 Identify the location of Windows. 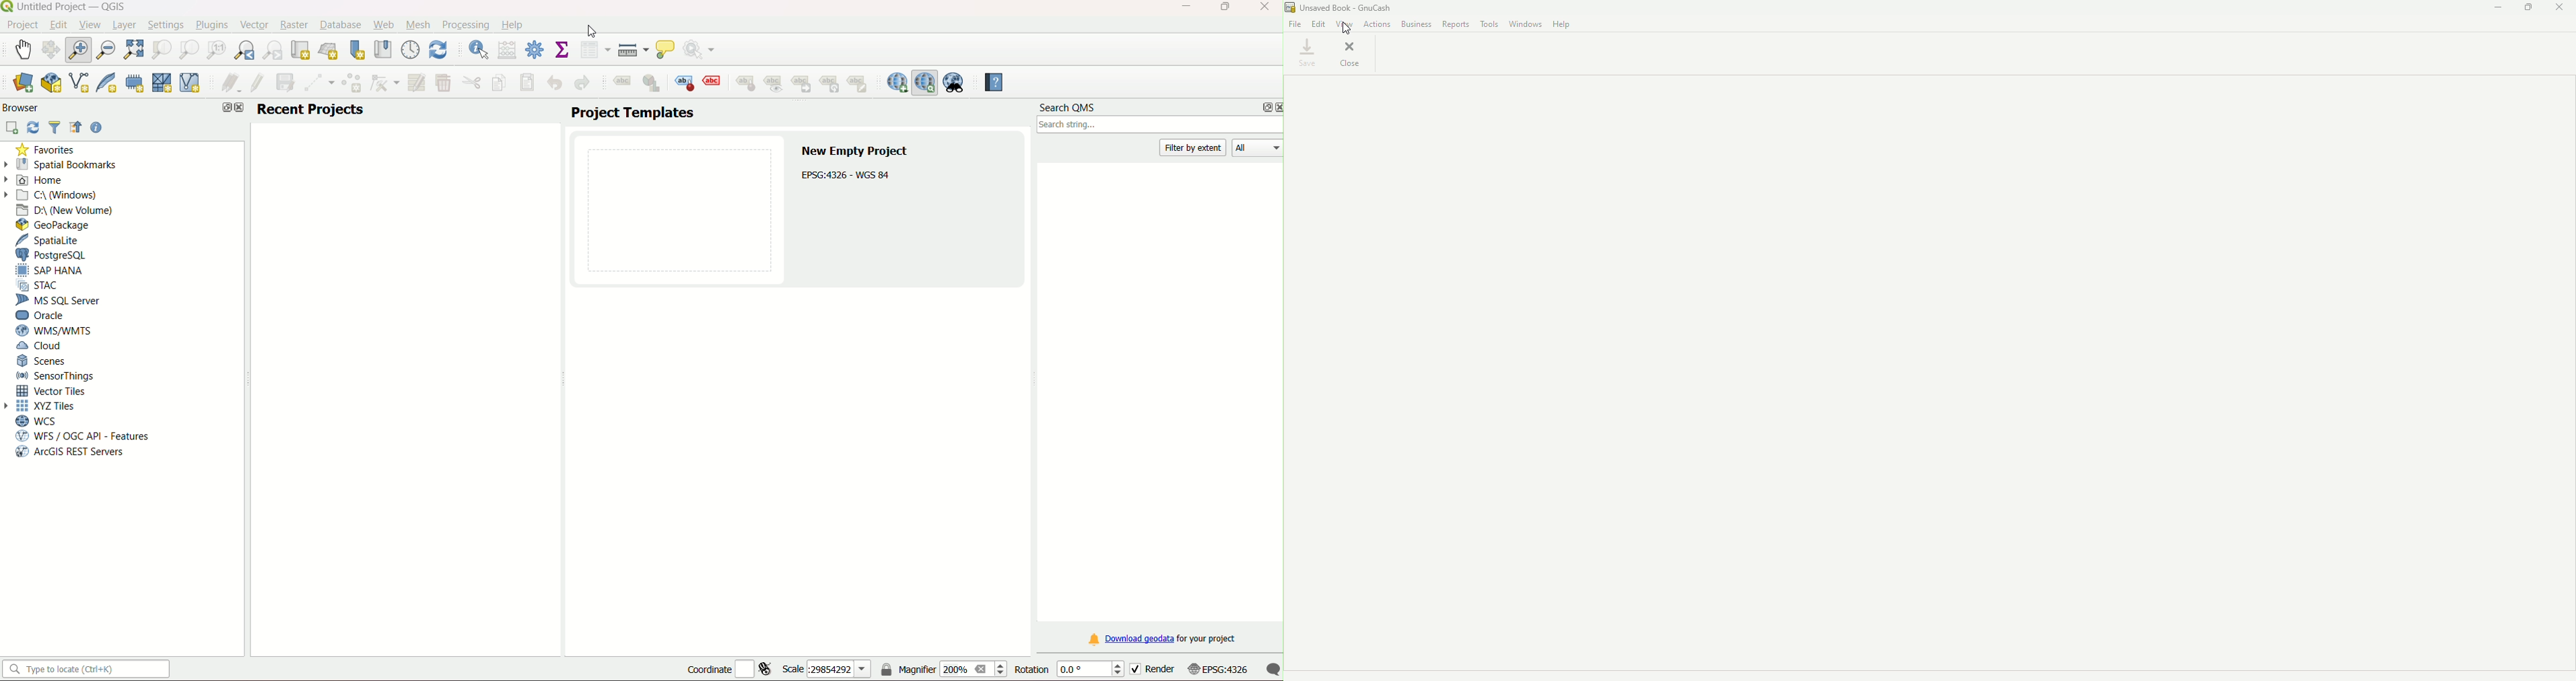
(1526, 24).